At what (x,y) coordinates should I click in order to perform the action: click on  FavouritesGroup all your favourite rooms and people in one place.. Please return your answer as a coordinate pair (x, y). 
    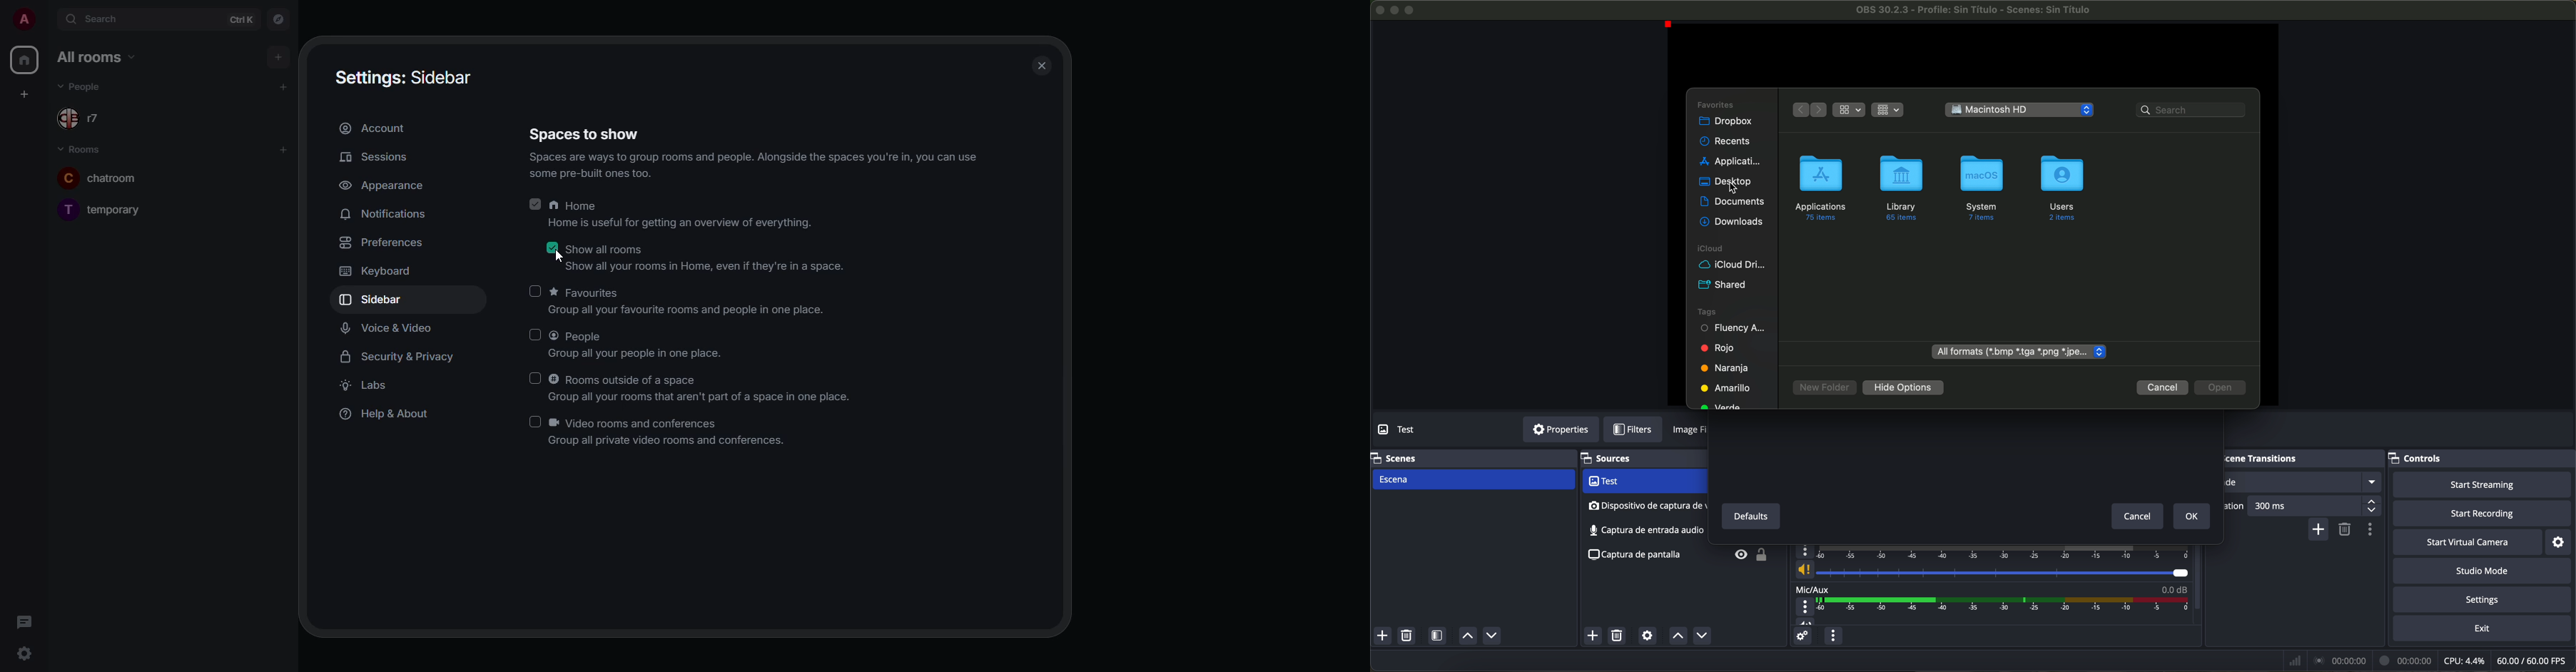
    Looking at the image, I should click on (694, 301).